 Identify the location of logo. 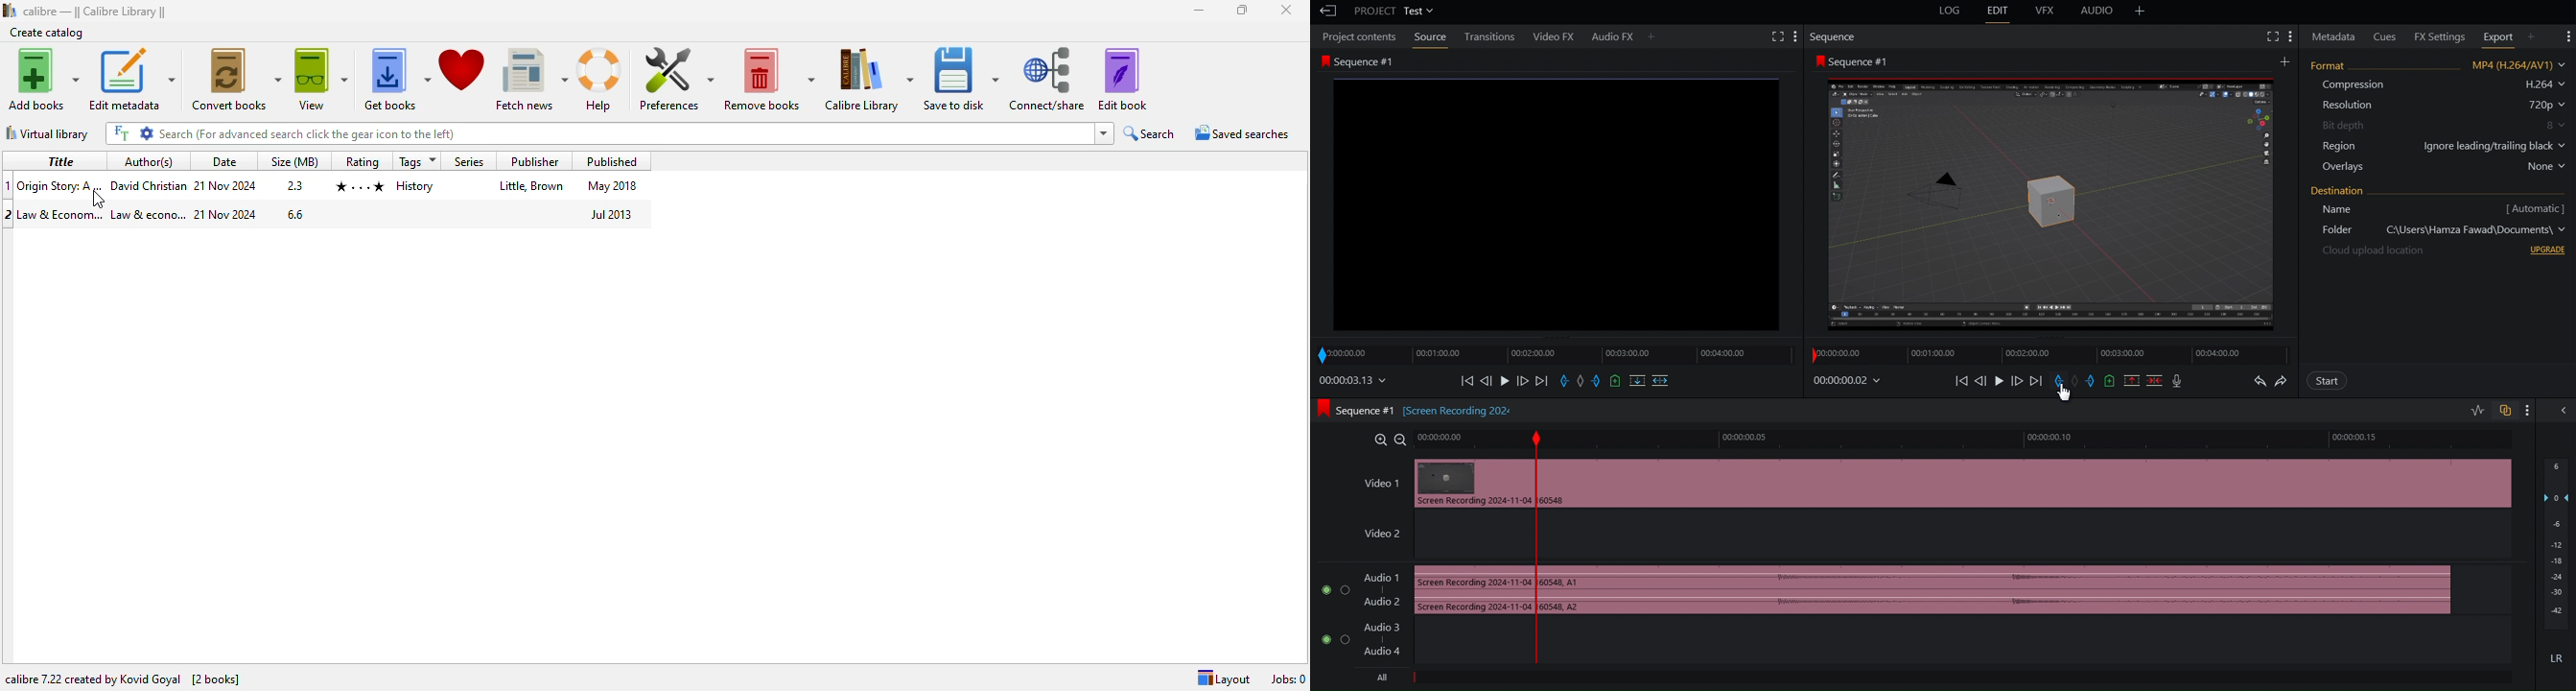
(10, 11).